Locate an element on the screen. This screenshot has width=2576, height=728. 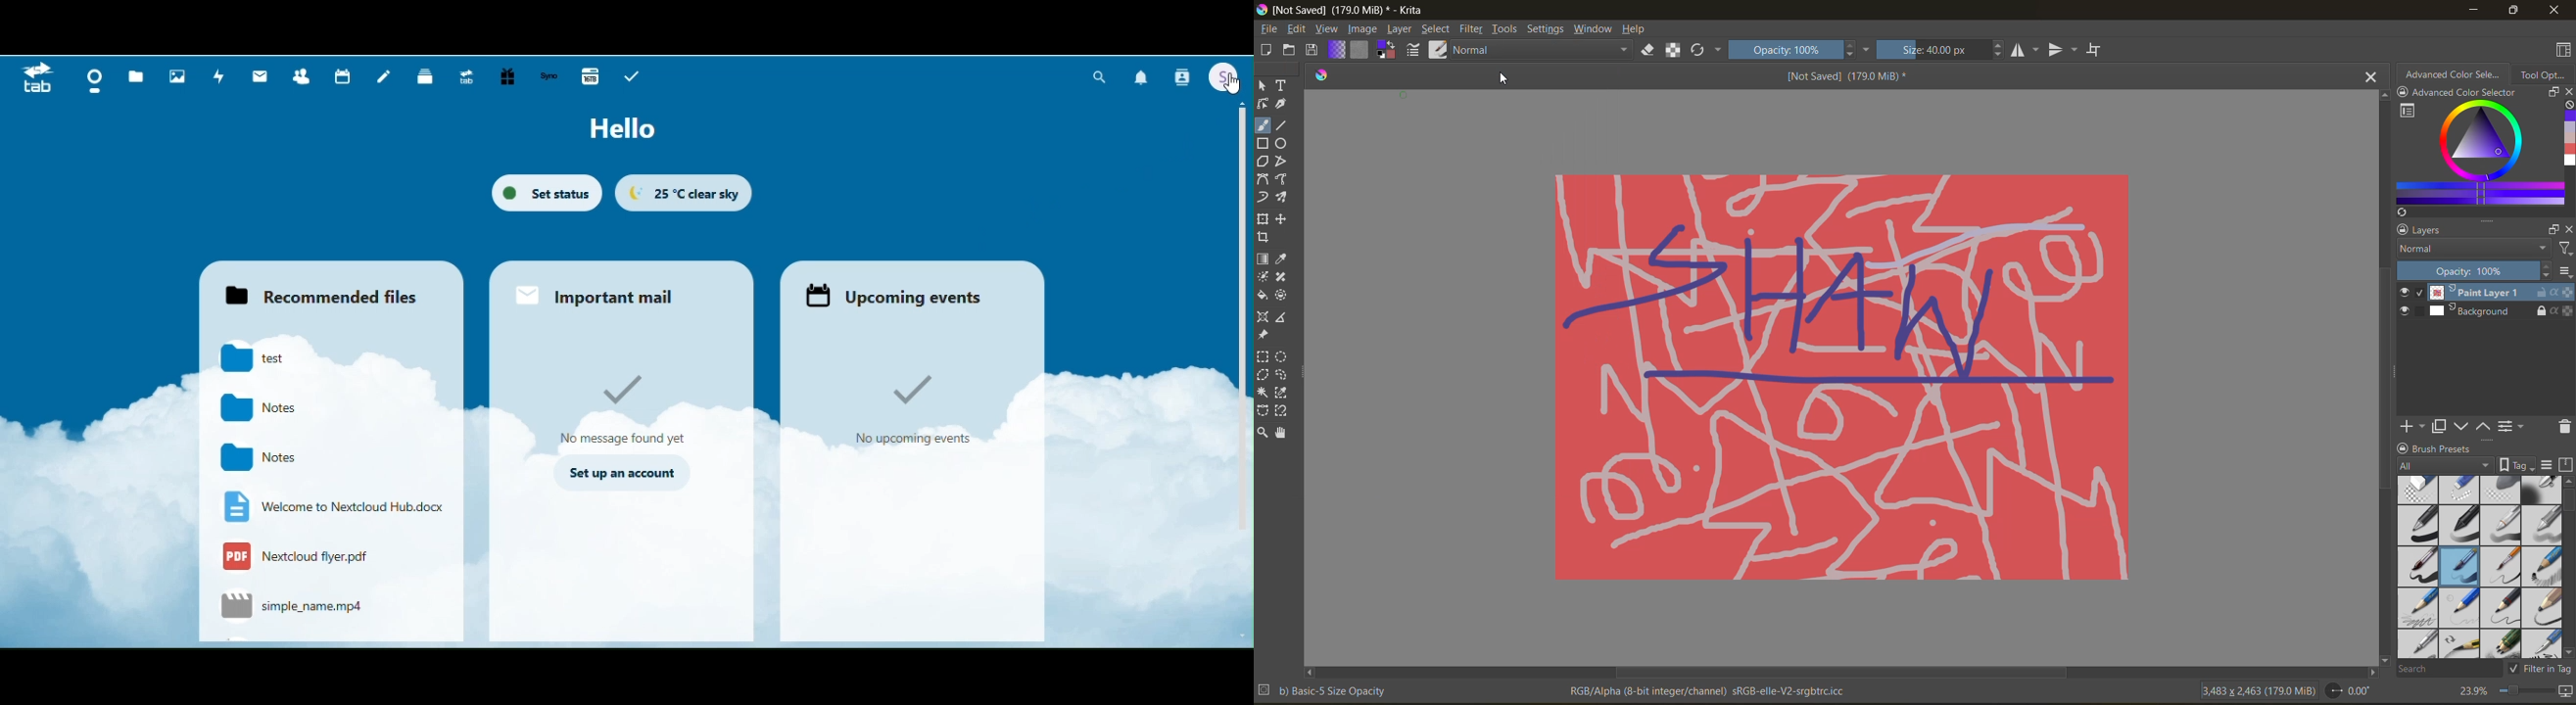
ellipse tool is located at coordinates (1283, 144).